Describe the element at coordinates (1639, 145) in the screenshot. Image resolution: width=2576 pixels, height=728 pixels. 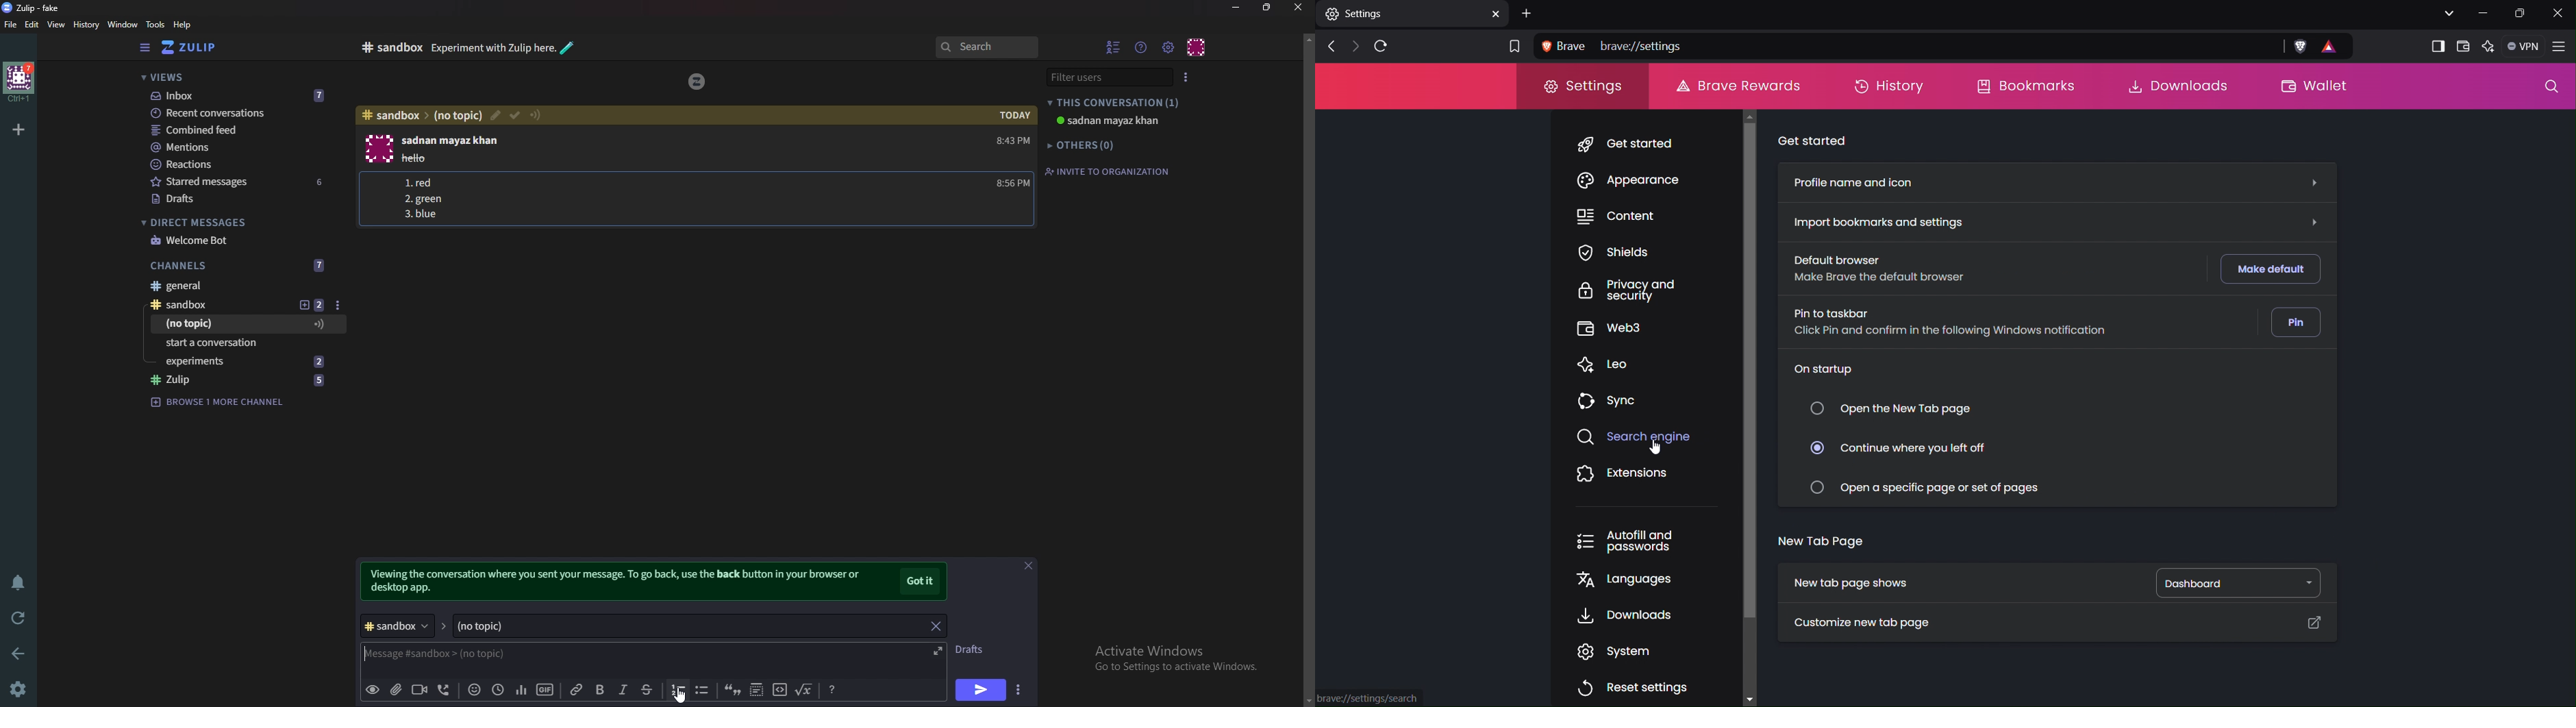
I see `Get Started` at that location.